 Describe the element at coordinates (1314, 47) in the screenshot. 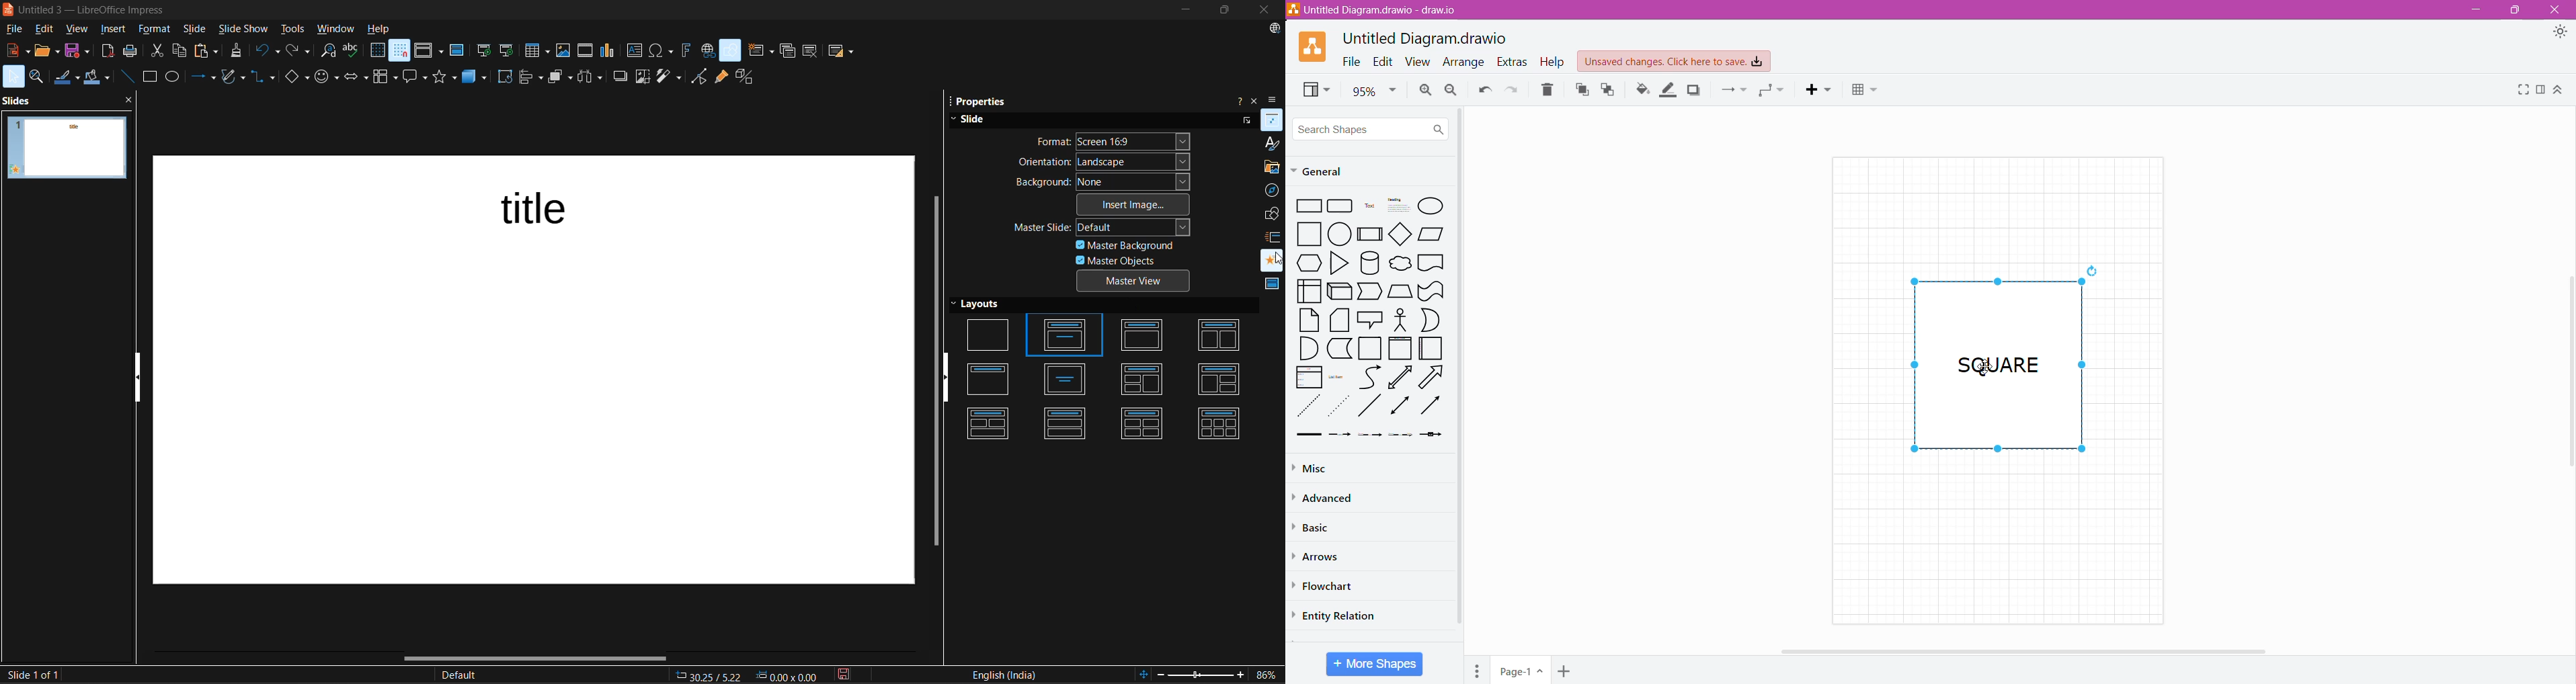

I see `Application Logo` at that location.